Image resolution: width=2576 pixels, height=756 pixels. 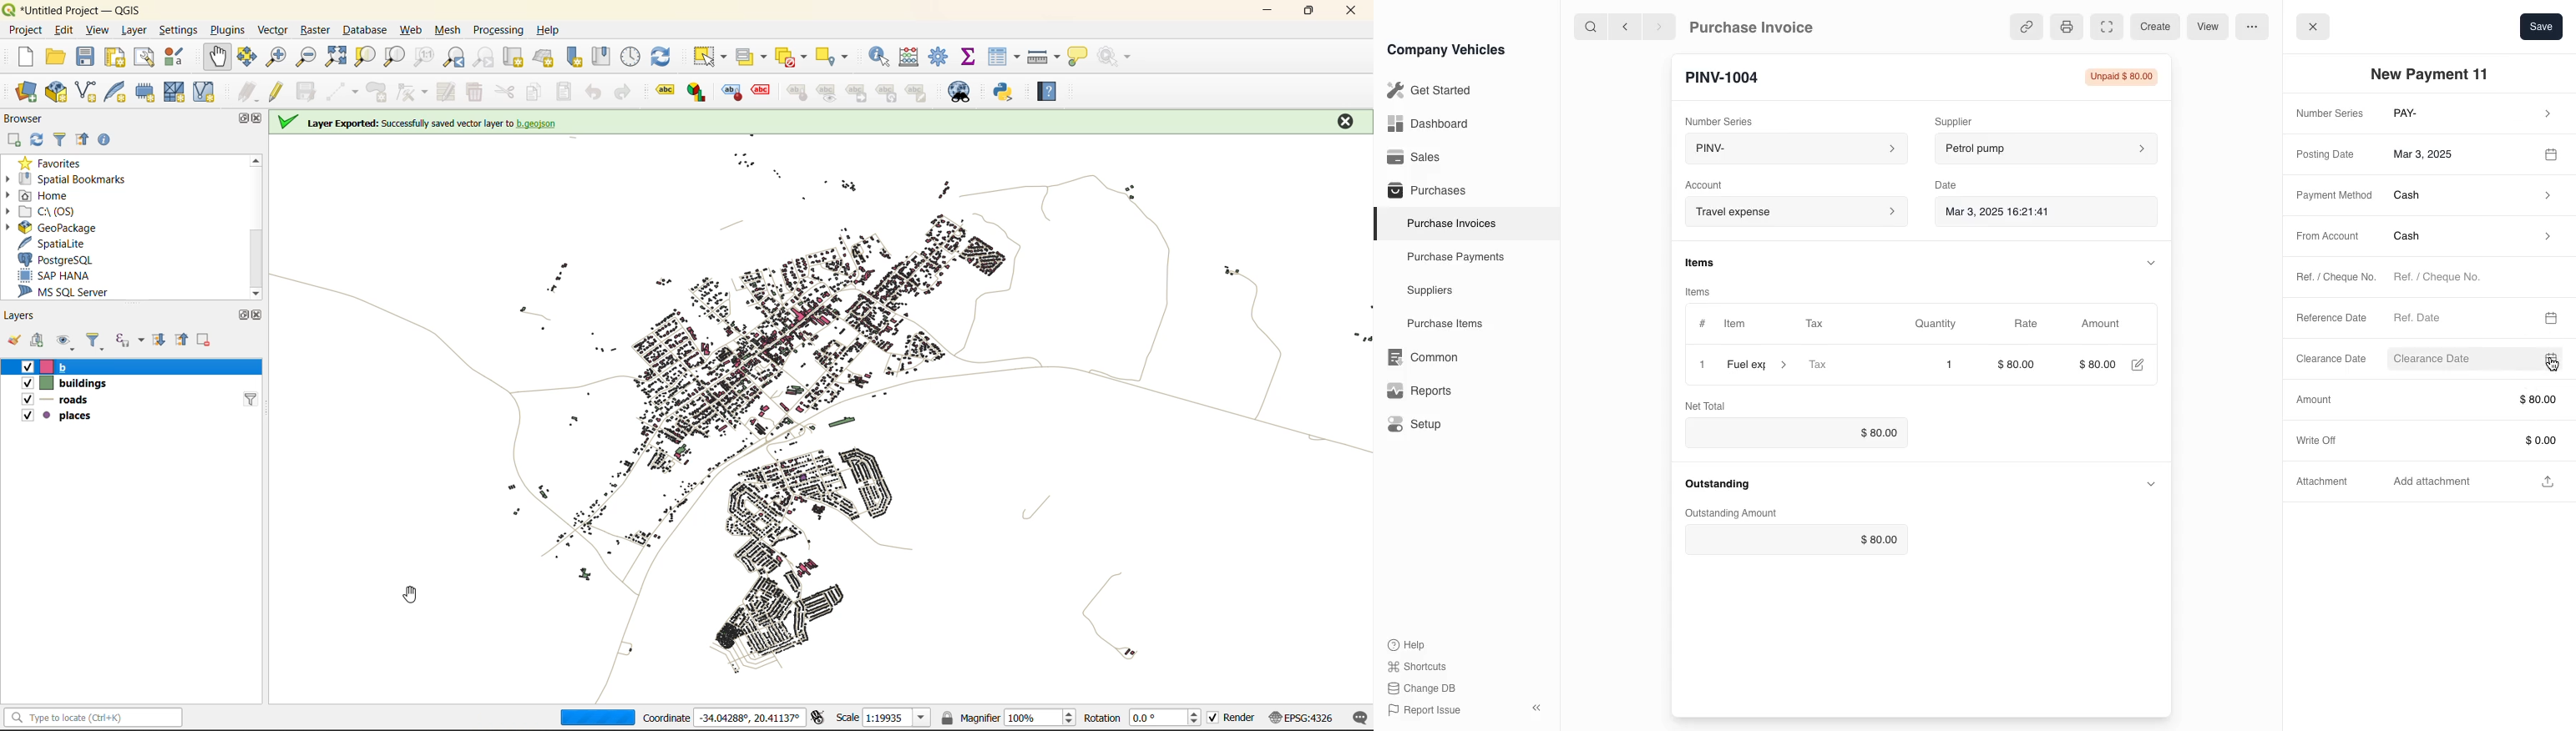 What do you see at coordinates (1763, 26) in the screenshot?
I see `Purchase Invoice` at bounding box center [1763, 26].